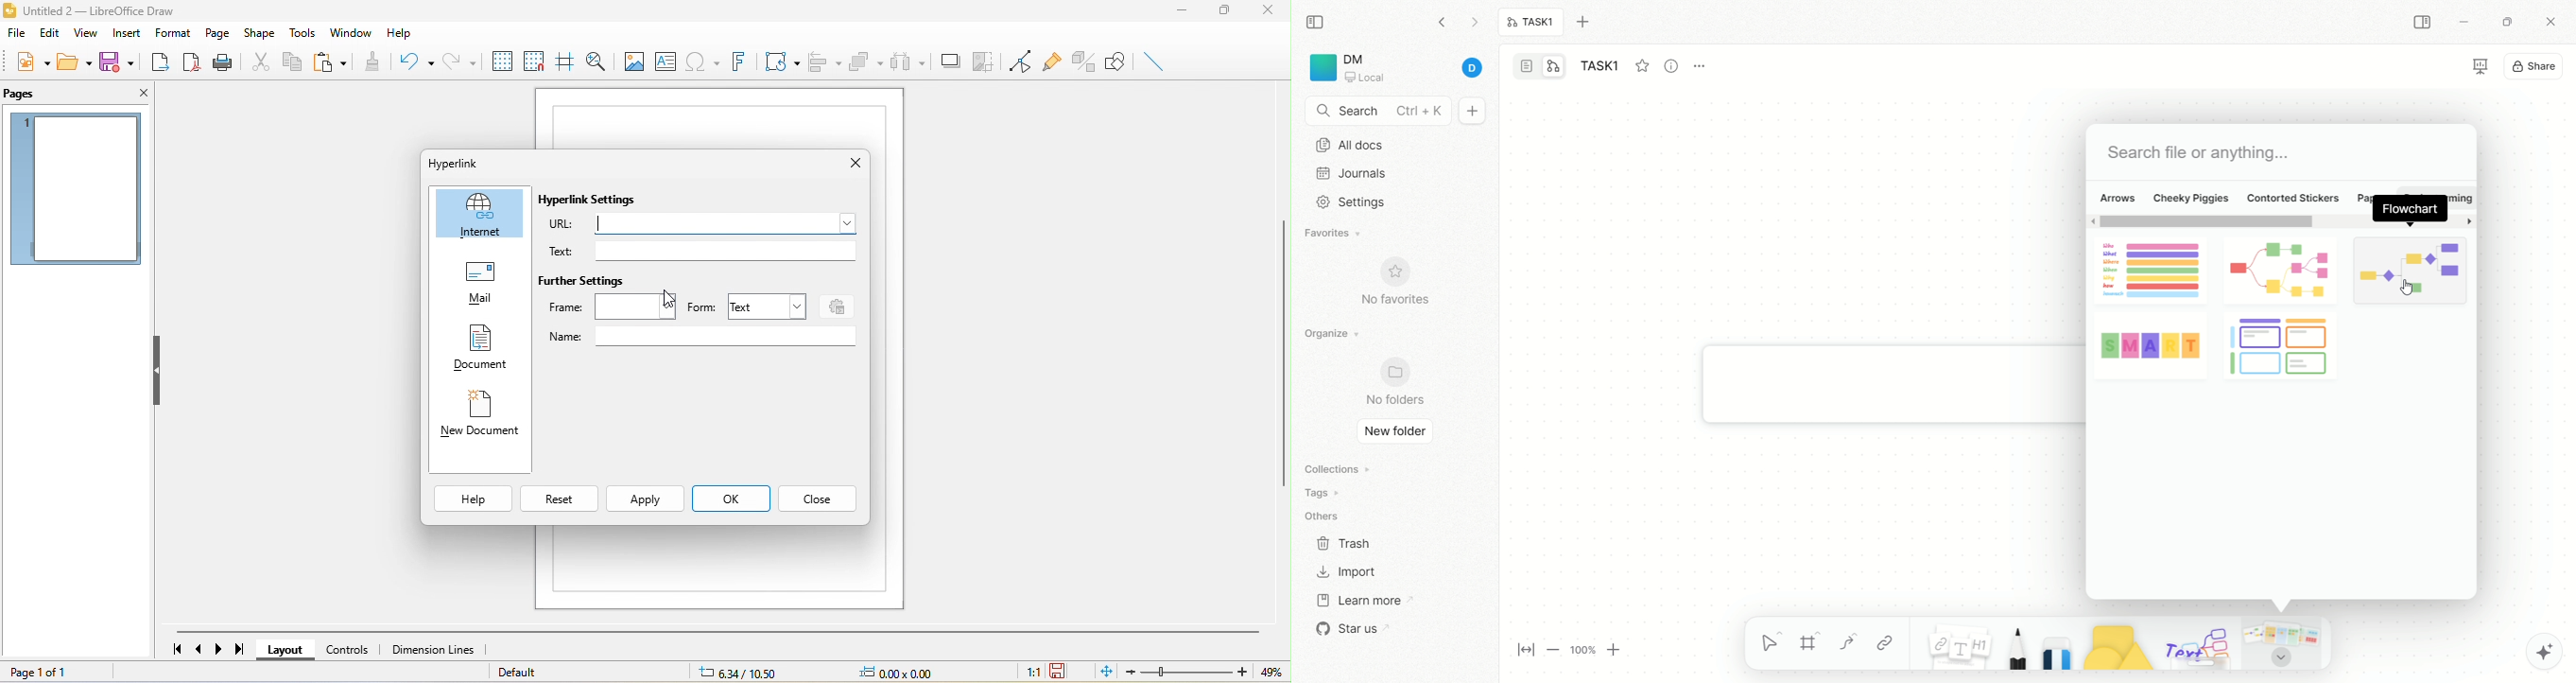 This screenshot has width=2576, height=700. Describe the element at coordinates (1272, 10) in the screenshot. I see `close` at that location.